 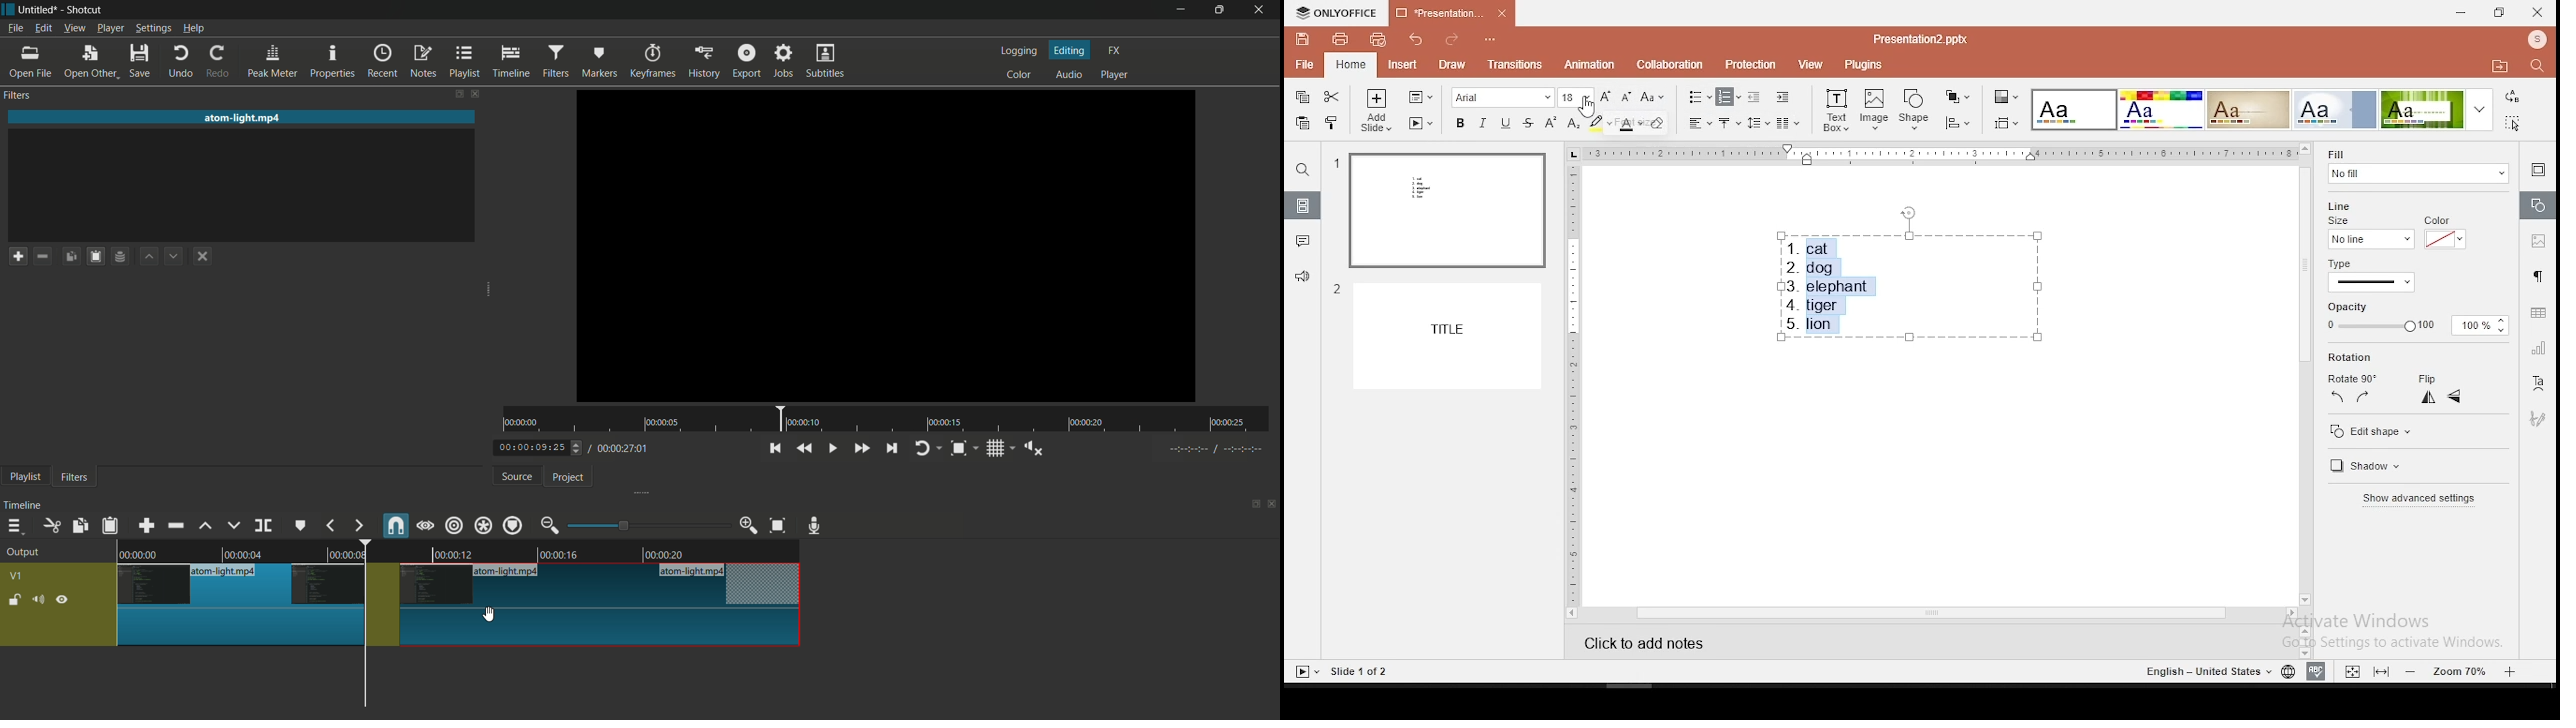 What do you see at coordinates (1657, 640) in the screenshot?
I see `click to add notes` at bounding box center [1657, 640].